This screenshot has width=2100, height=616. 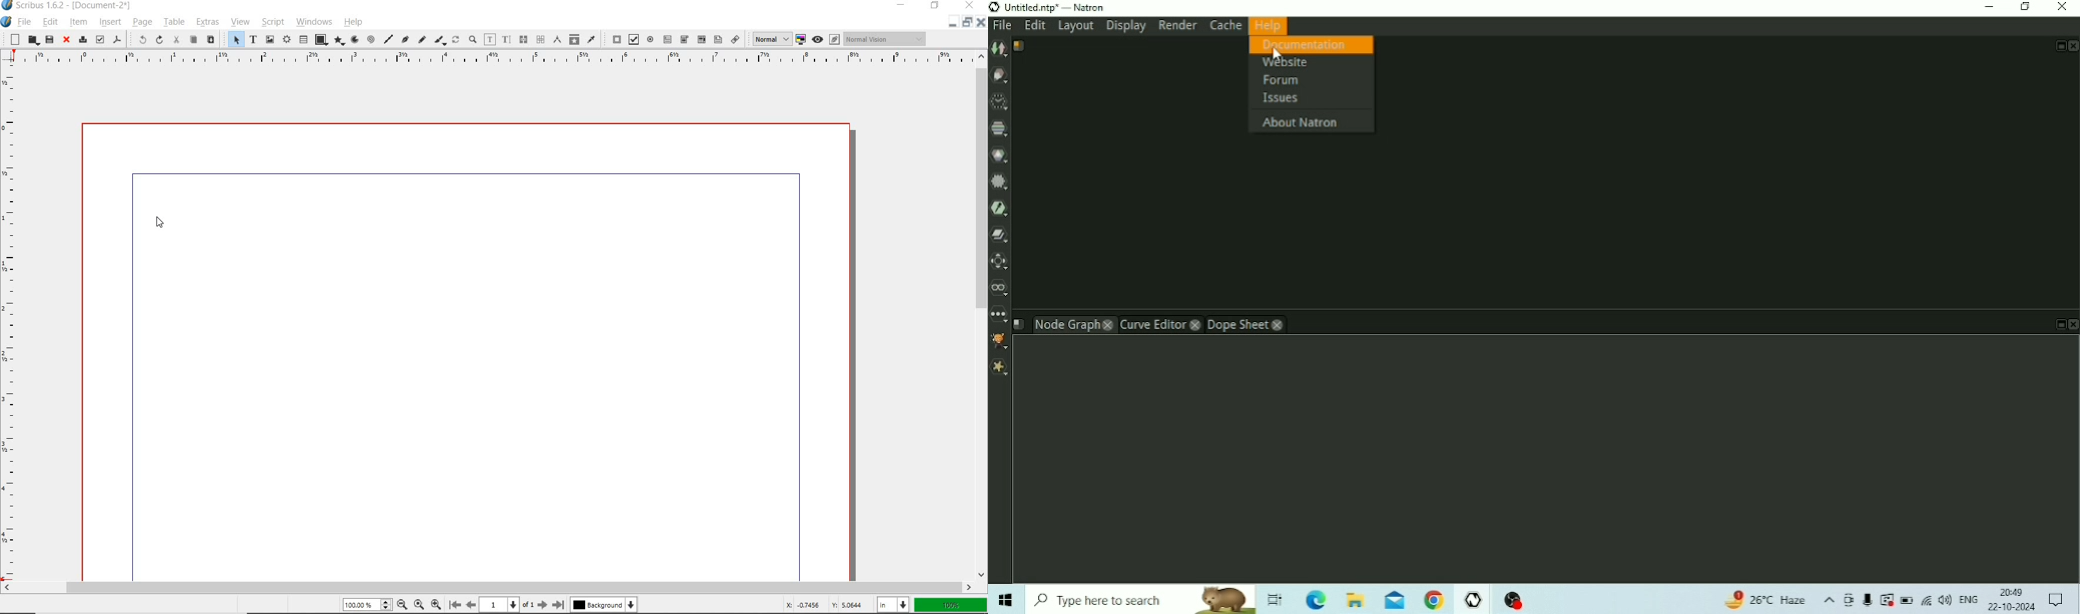 I want to click on page, so click(x=142, y=22).